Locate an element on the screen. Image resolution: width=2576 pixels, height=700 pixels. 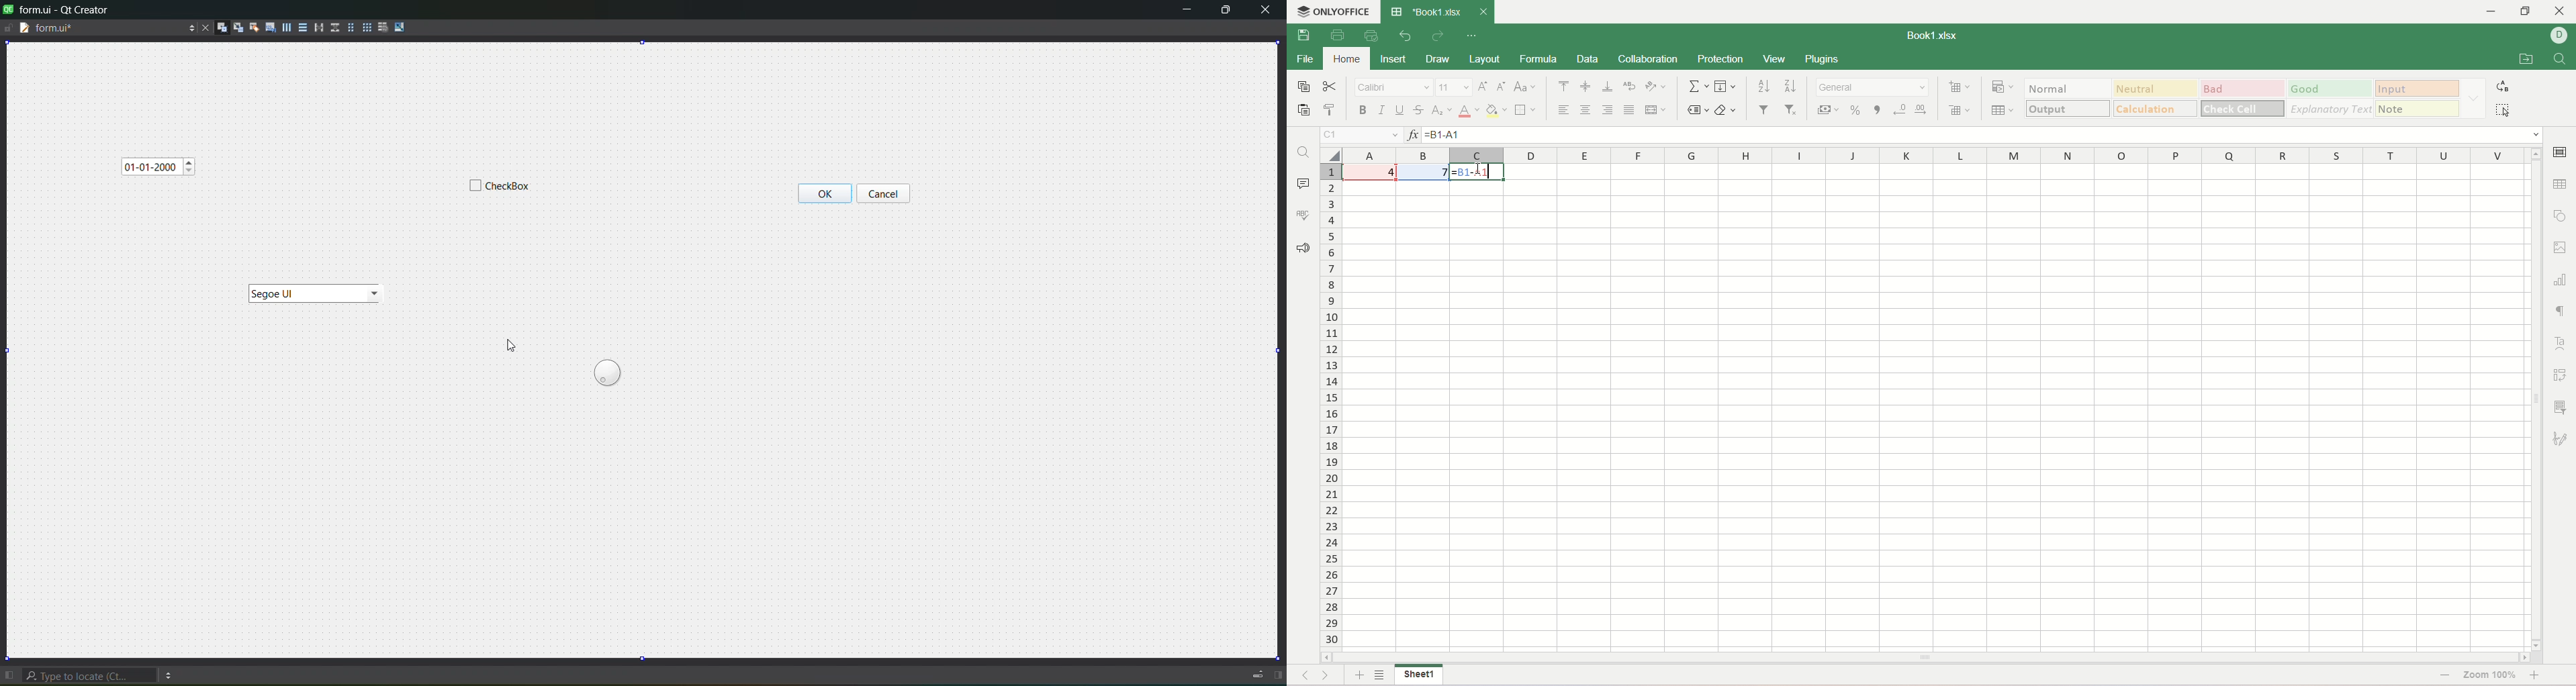
find is located at coordinates (2561, 59).